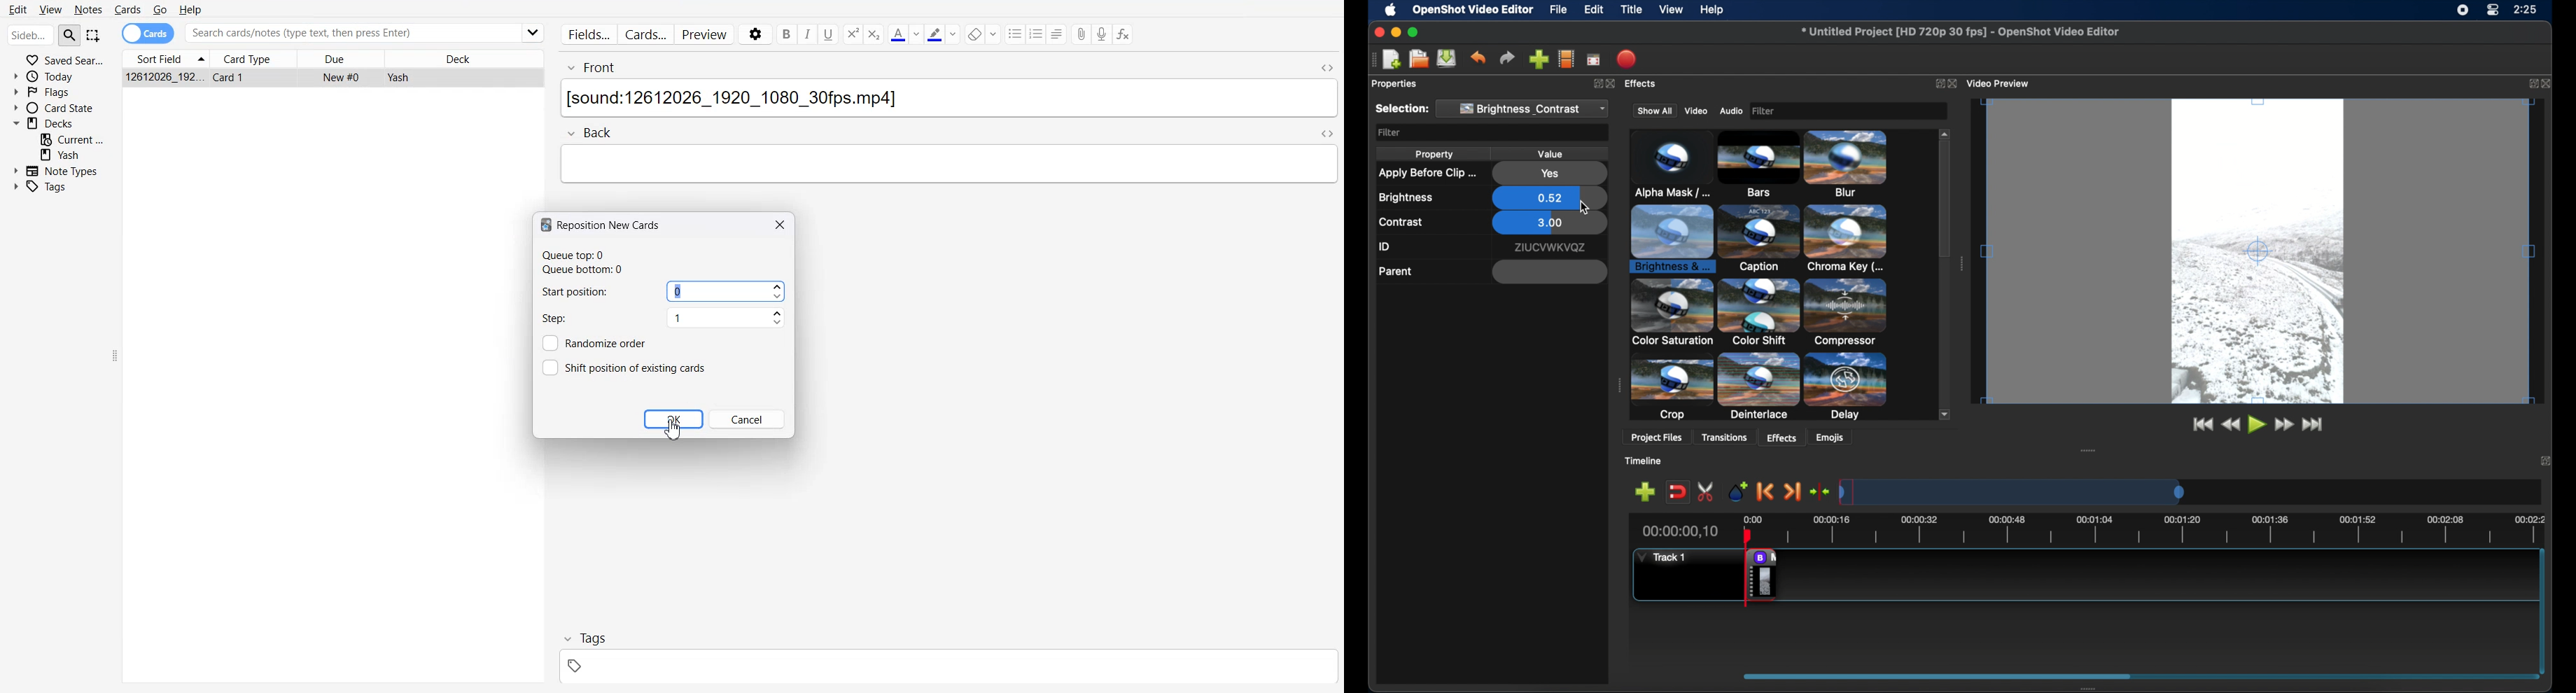 This screenshot has height=700, width=2576. Describe the element at coordinates (58, 108) in the screenshot. I see `Card State` at that location.